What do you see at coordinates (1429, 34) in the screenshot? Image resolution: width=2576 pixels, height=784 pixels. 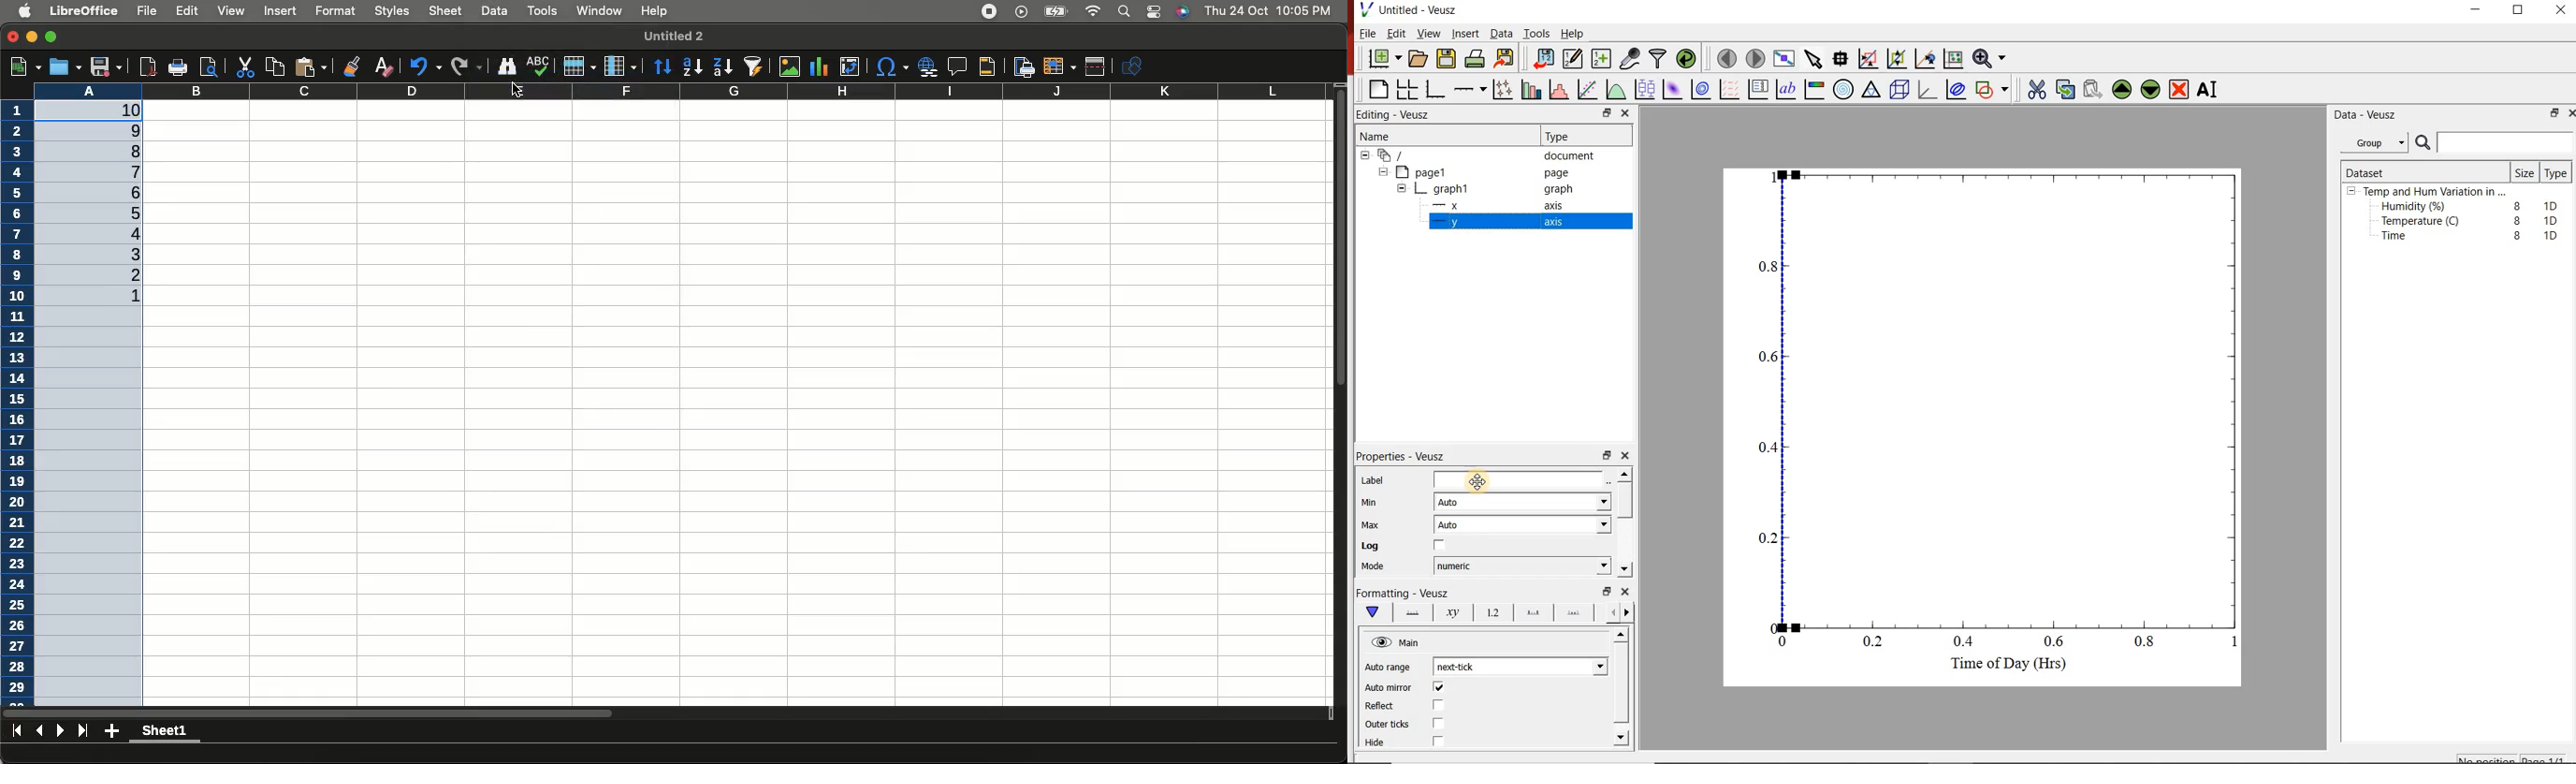 I see `View` at bounding box center [1429, 34].